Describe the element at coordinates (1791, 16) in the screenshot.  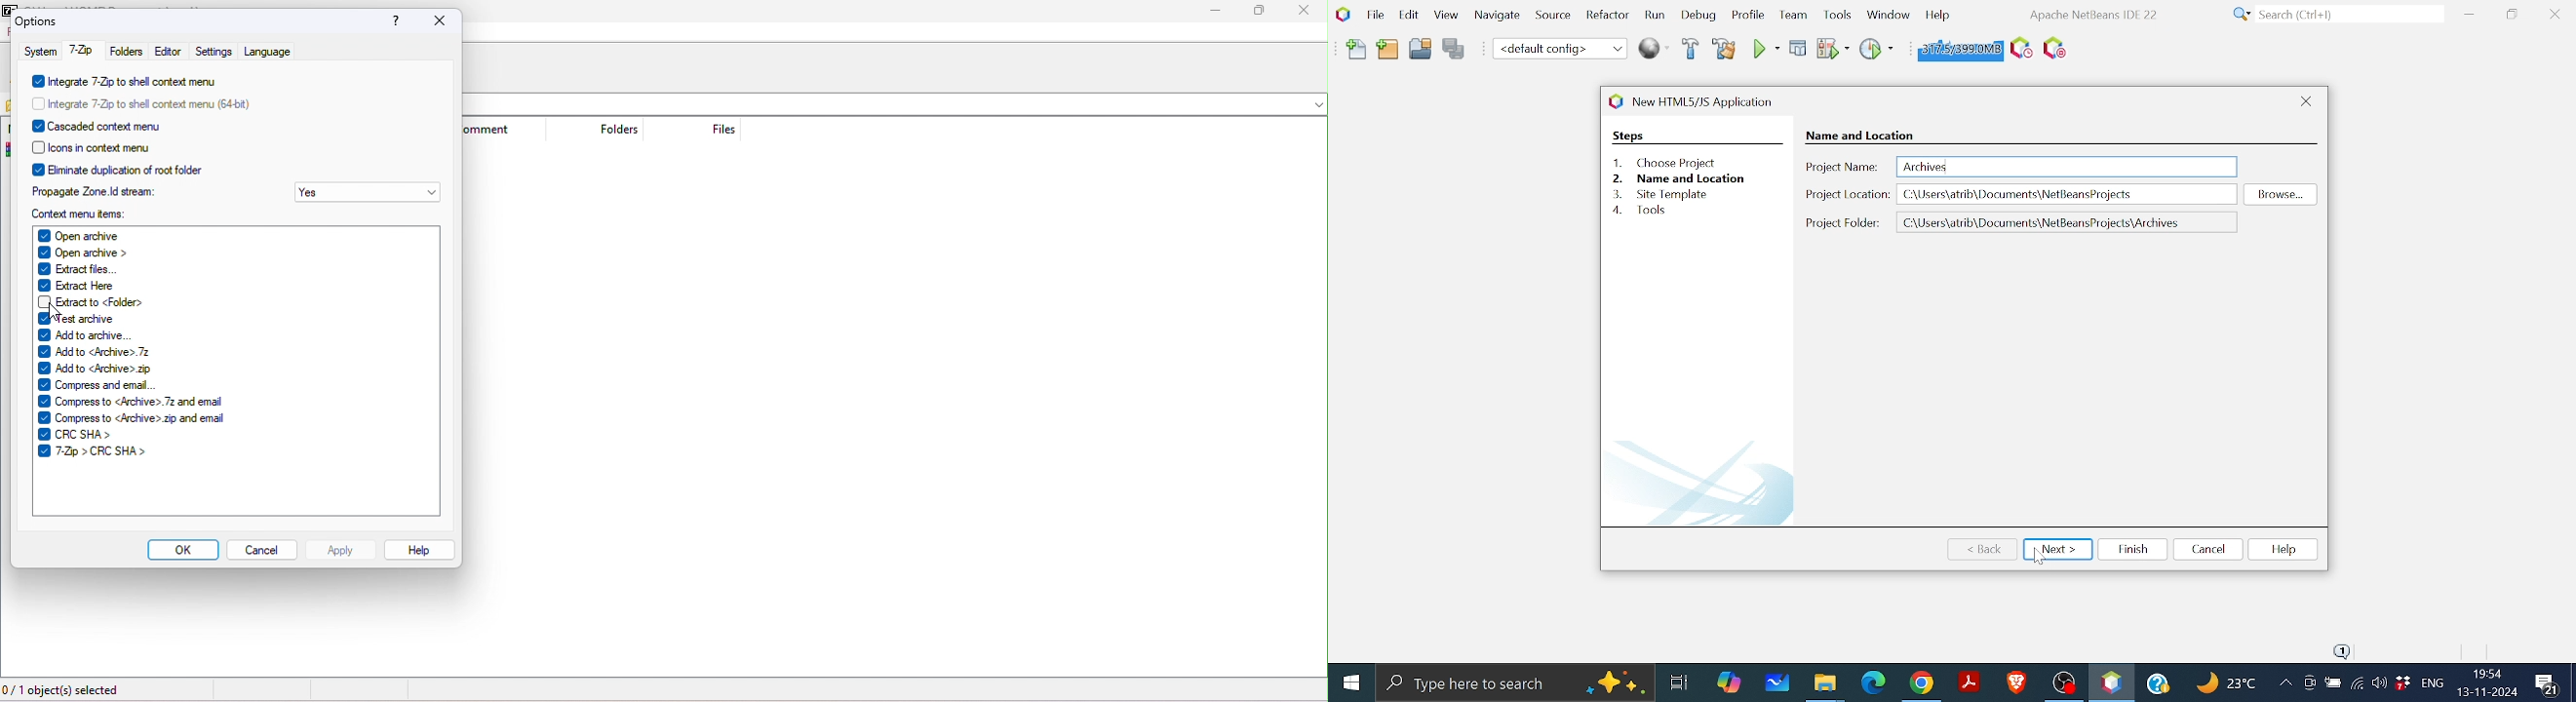
I see `Team` at that location.